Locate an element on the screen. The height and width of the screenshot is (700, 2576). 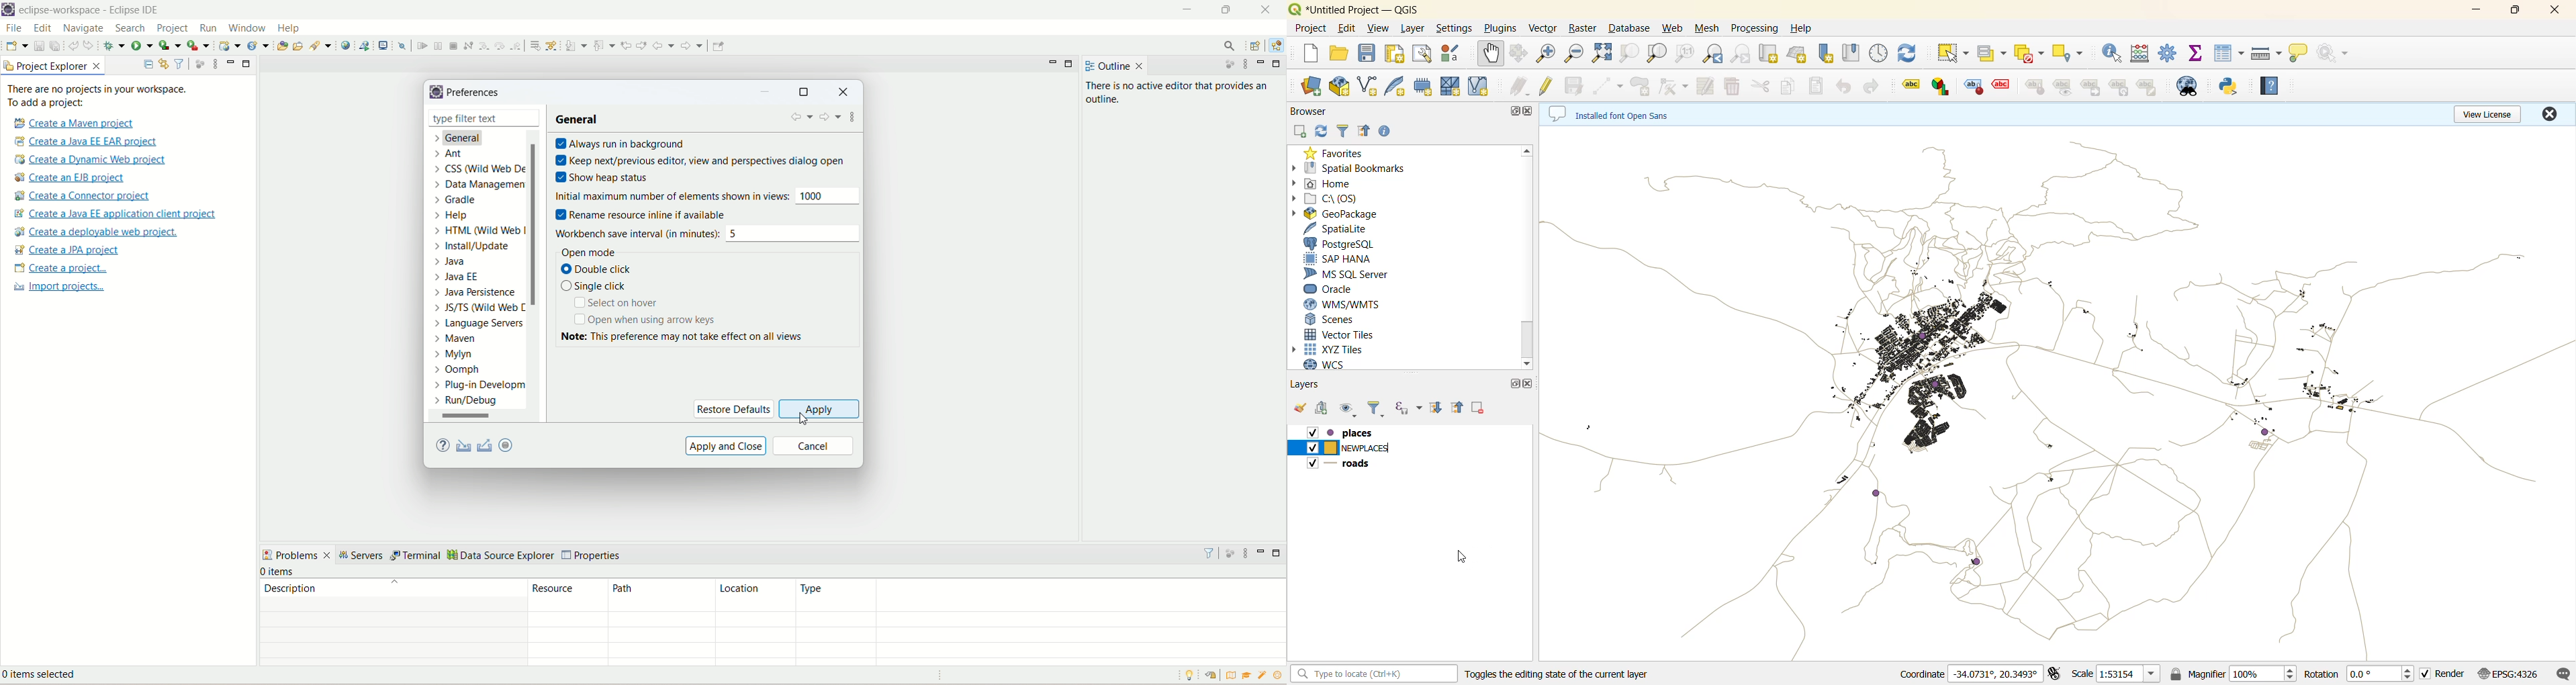
filter is located at coordinates (1373, 410).